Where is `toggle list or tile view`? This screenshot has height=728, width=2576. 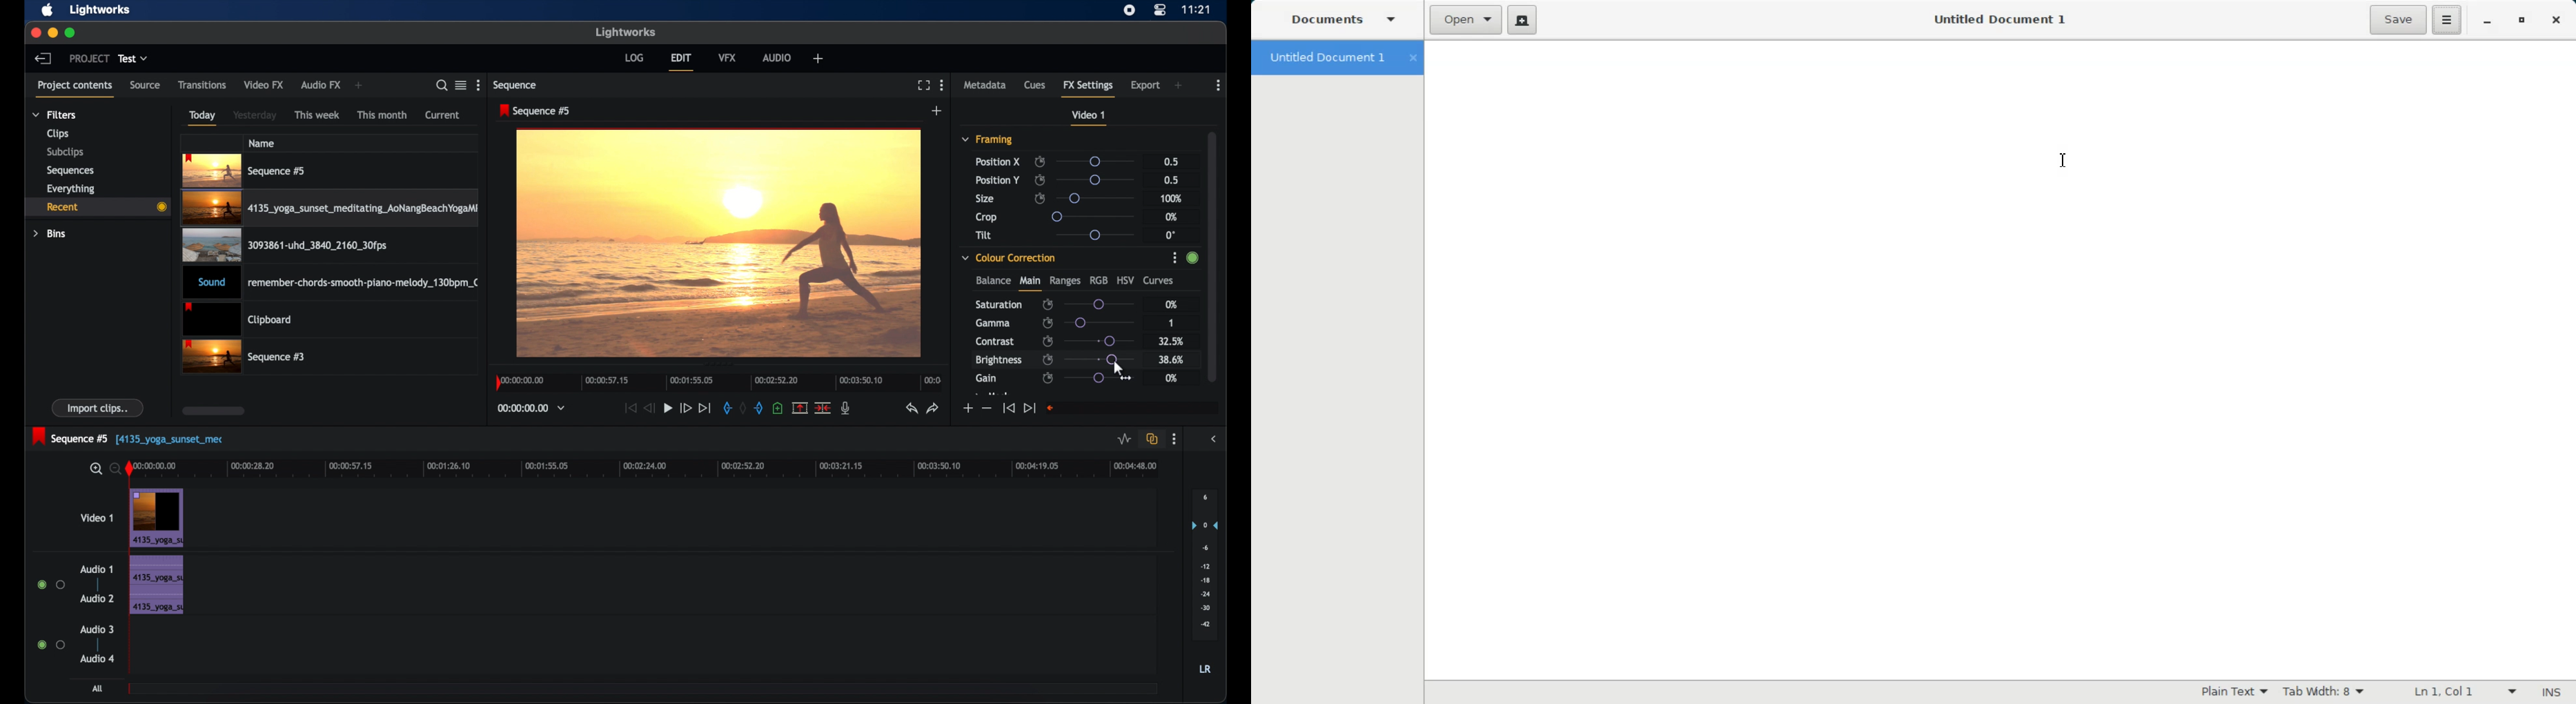 toggle list or tile view is located at coordinates (461, 85).